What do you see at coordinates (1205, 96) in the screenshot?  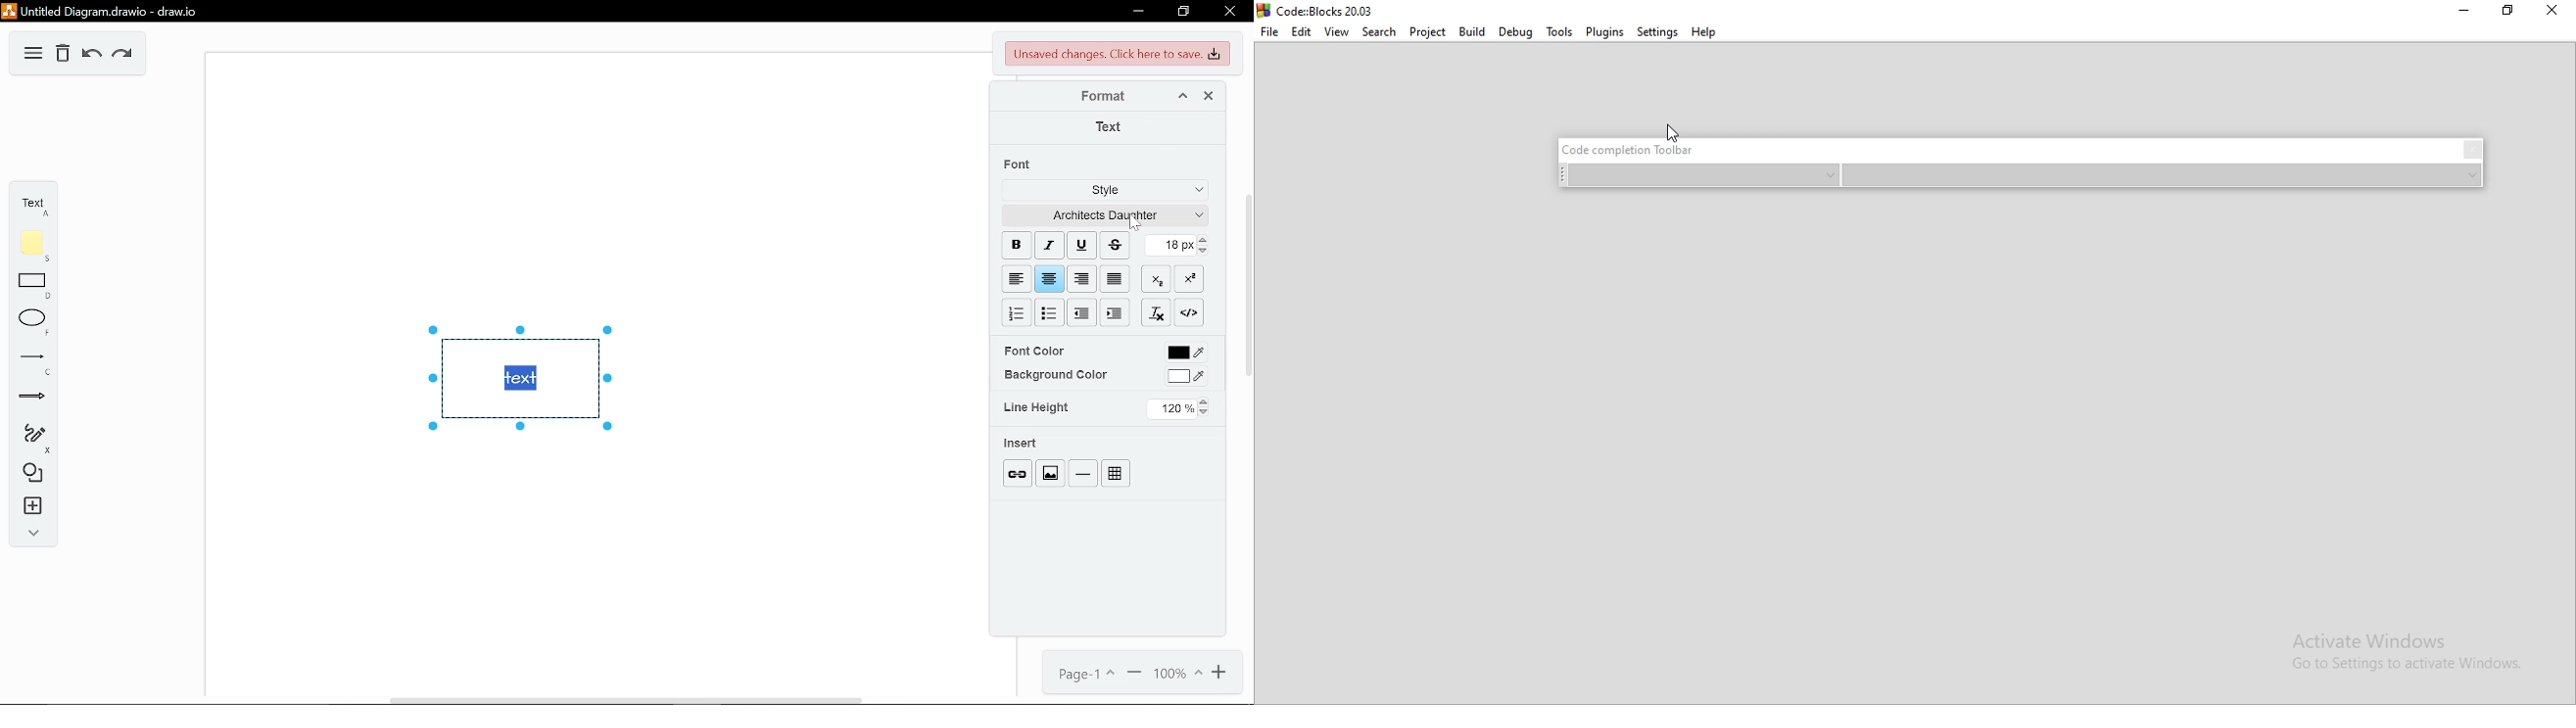 I see `close` at bounding box center [1205, 96].